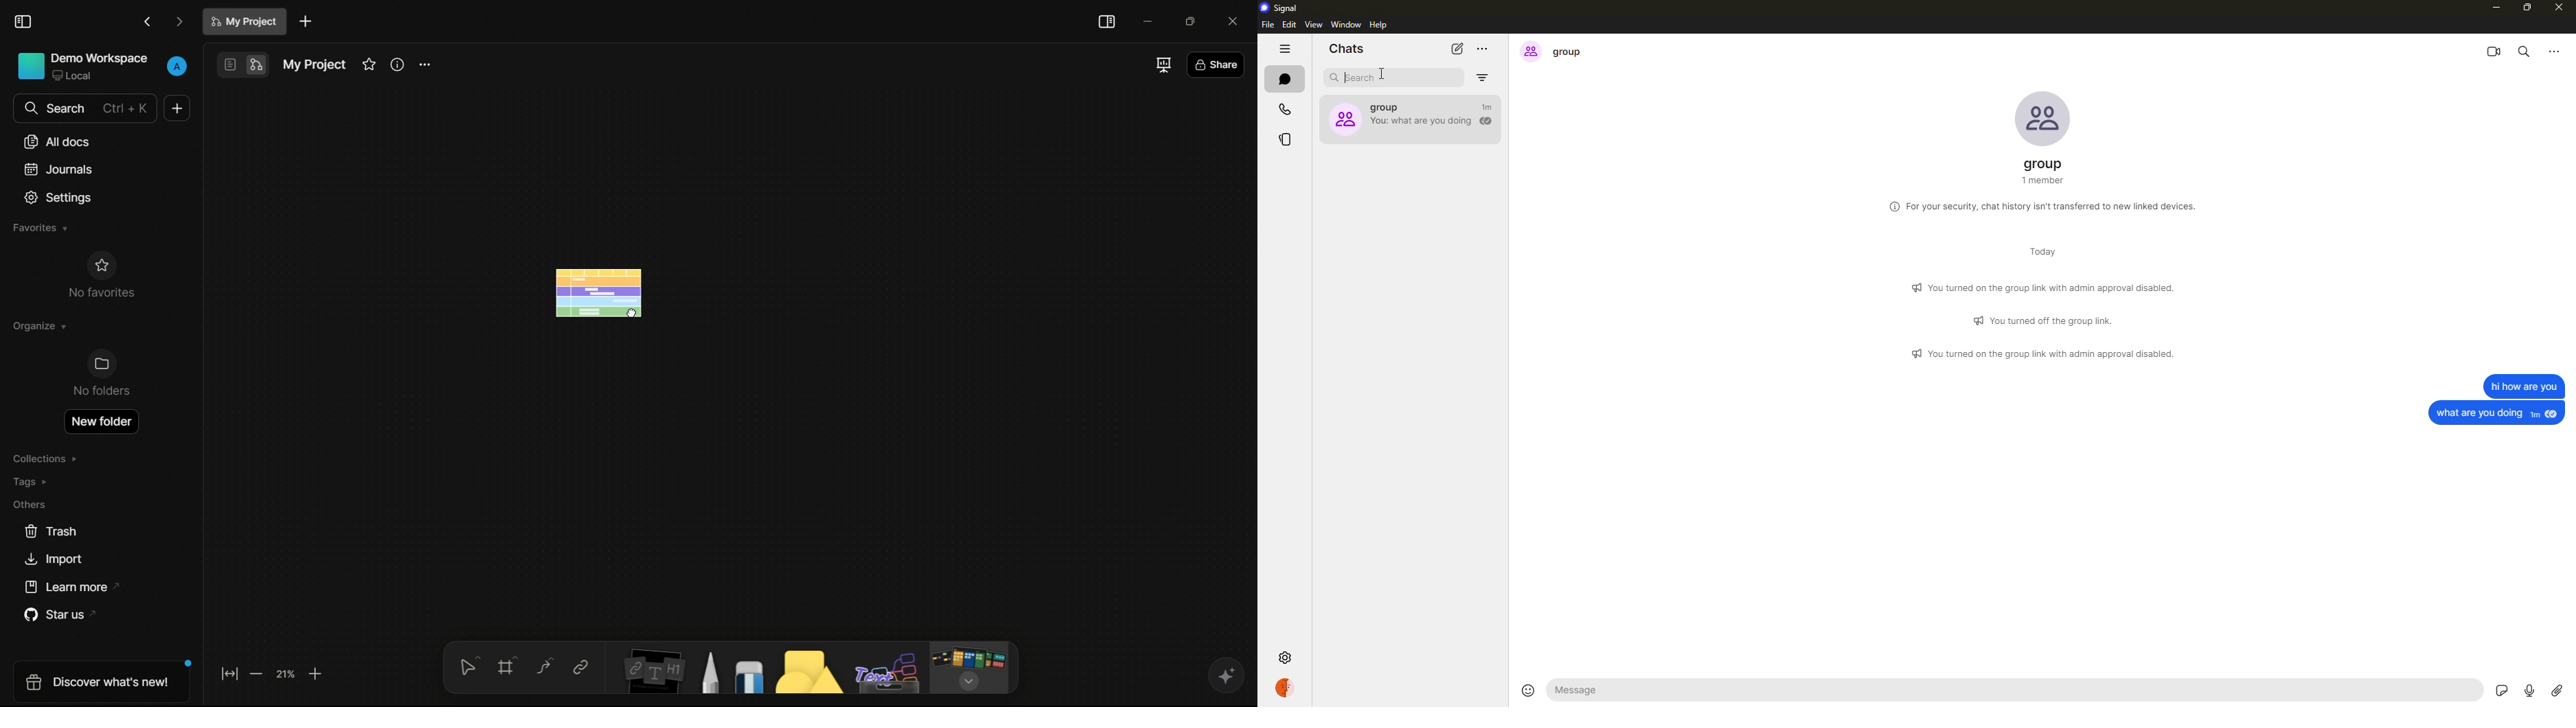  Describe the element at coordinates (1146, 19) in the screenshot. I see `minimize` at that location.